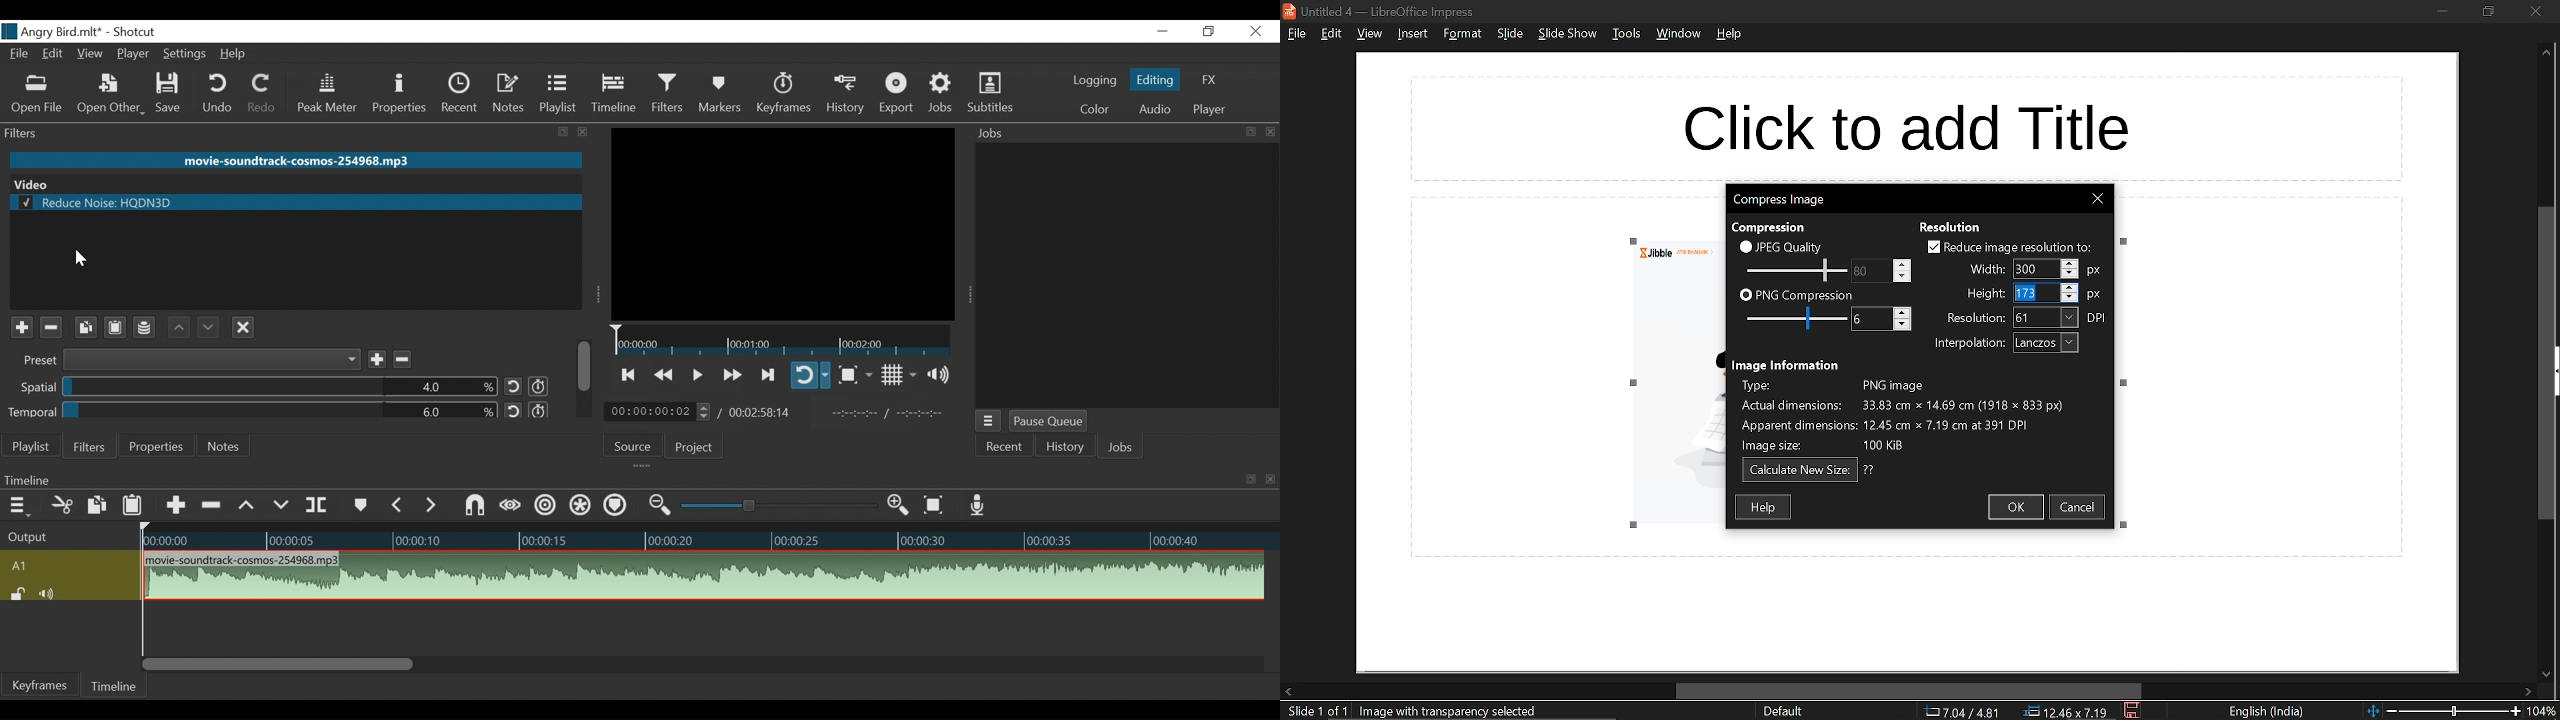 This screenshot has height=728, width=2576. What do you see at coordinates (2442, 11) in the screenshot?
I see `minimize` at bounding box center [2442, 11].